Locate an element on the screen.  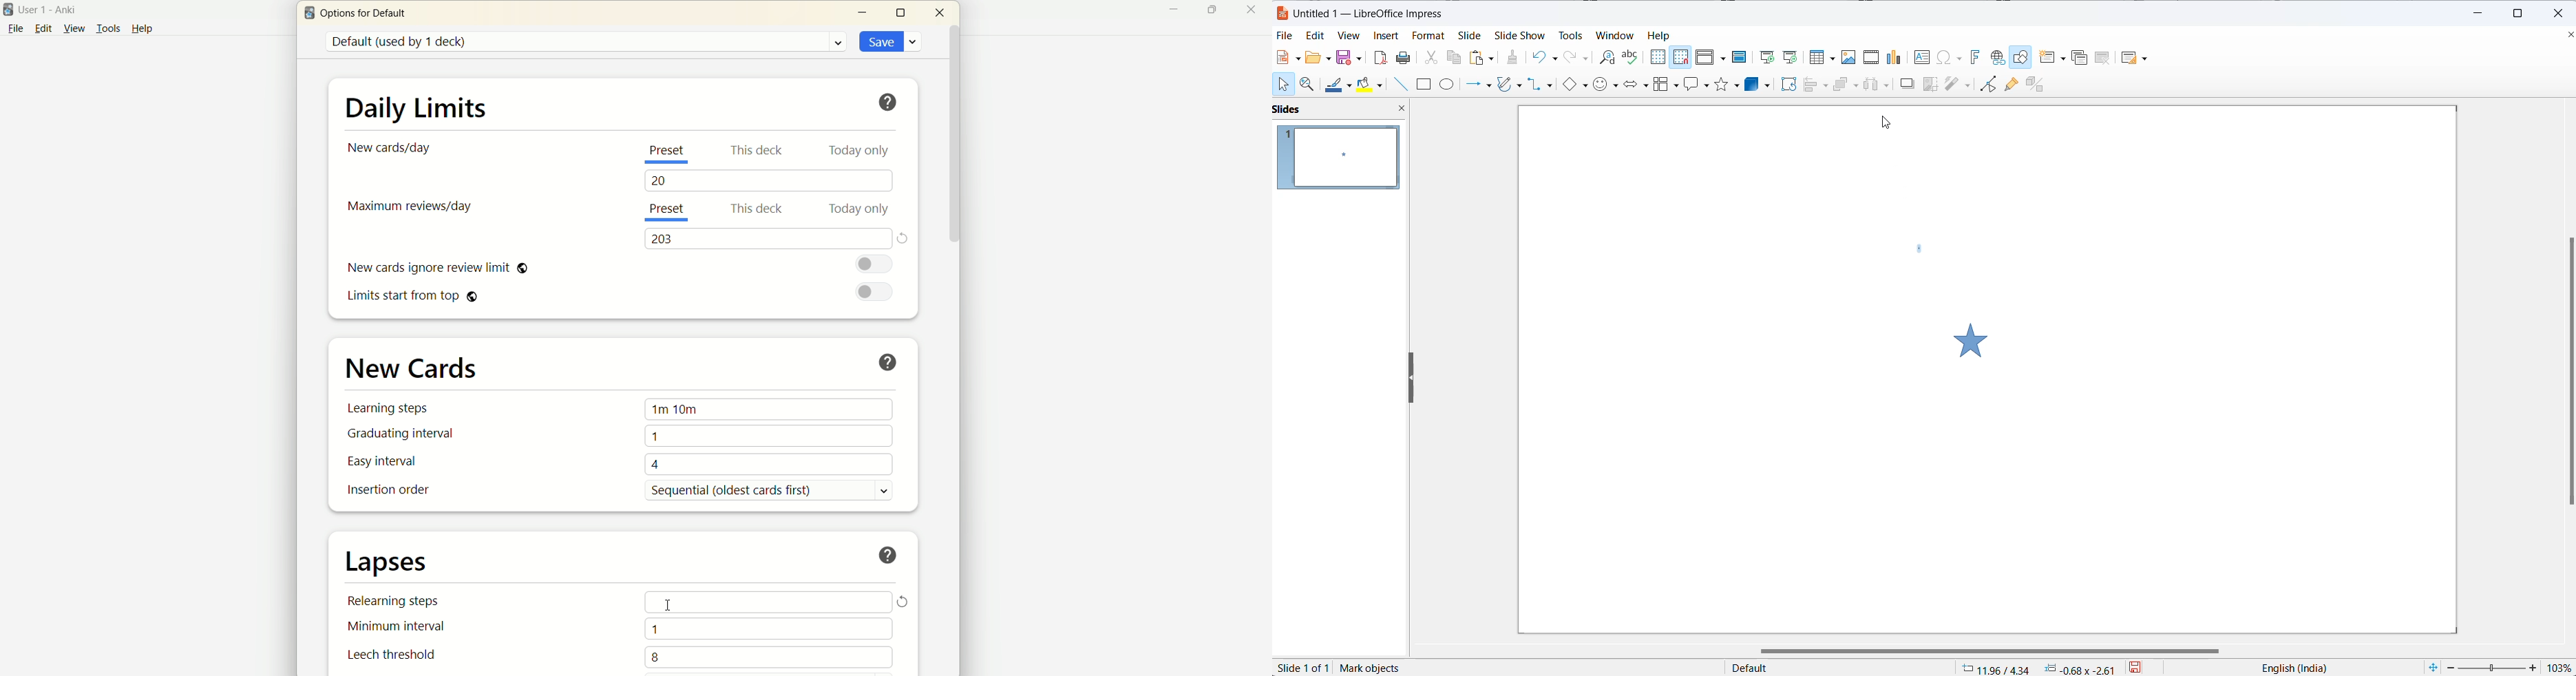
options for default is located at coordinates (367, 16).